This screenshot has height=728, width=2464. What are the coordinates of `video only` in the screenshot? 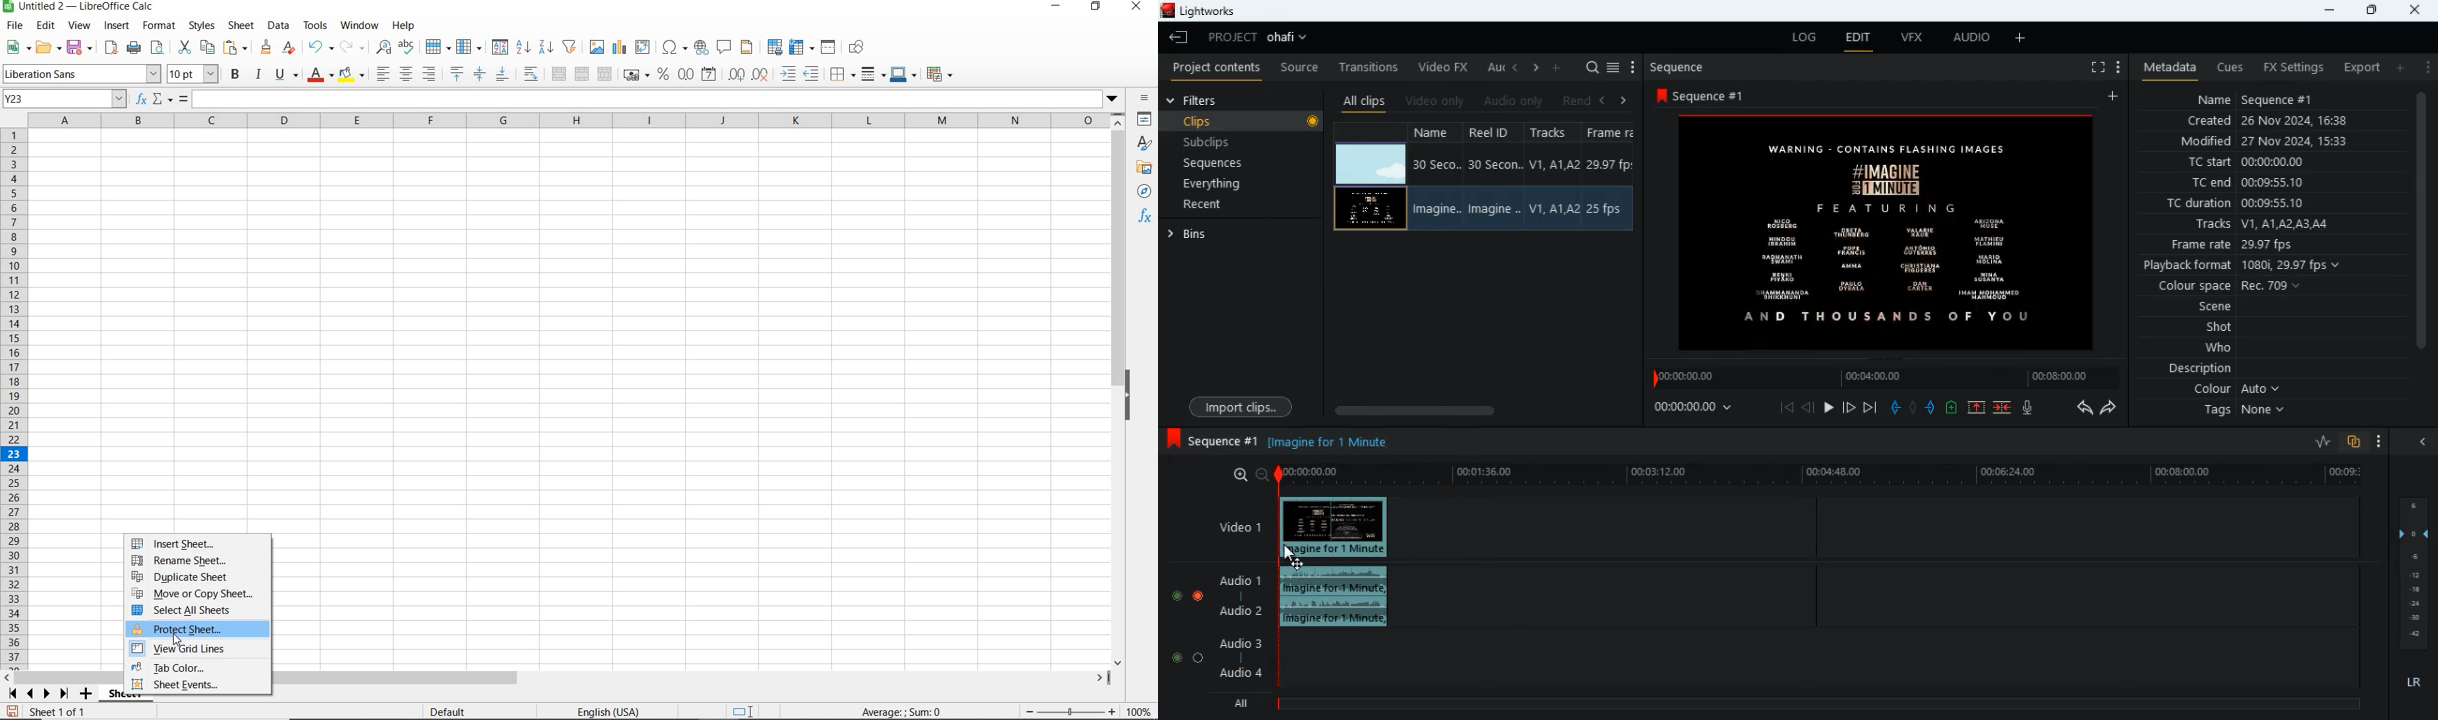 It's located at (1436, 99).